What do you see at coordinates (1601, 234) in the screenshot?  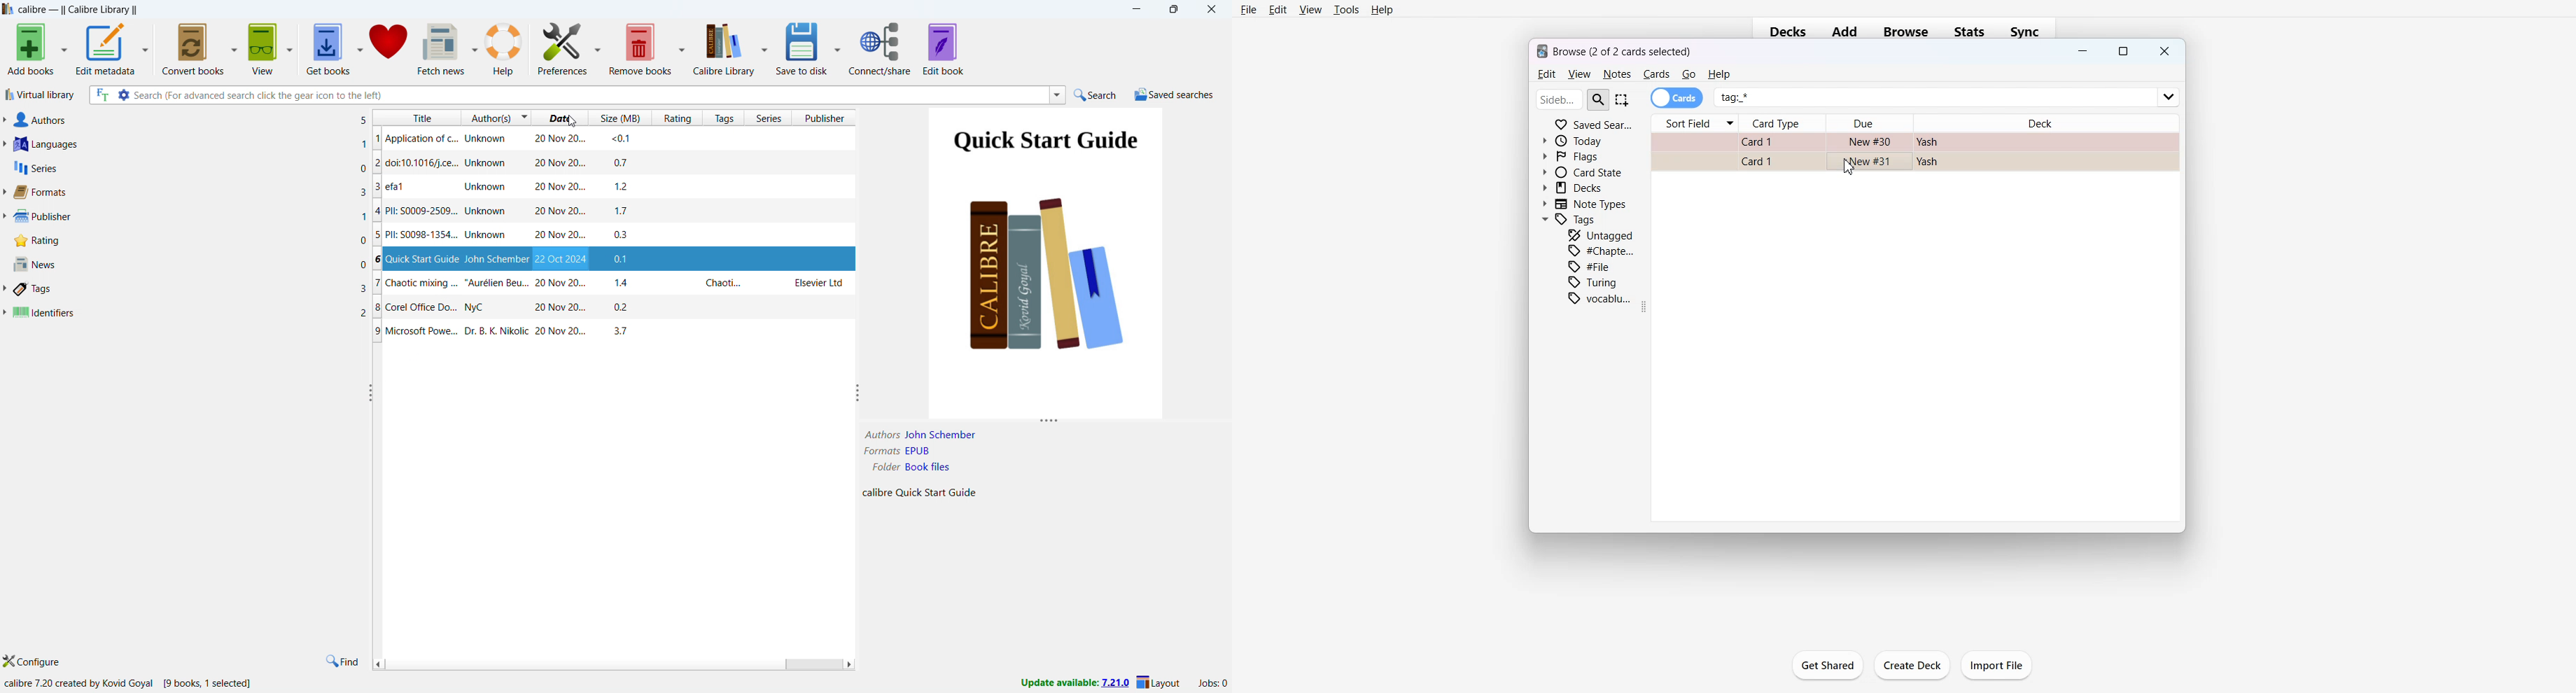 I see `Untagged` at bounding box center [1601, 234].